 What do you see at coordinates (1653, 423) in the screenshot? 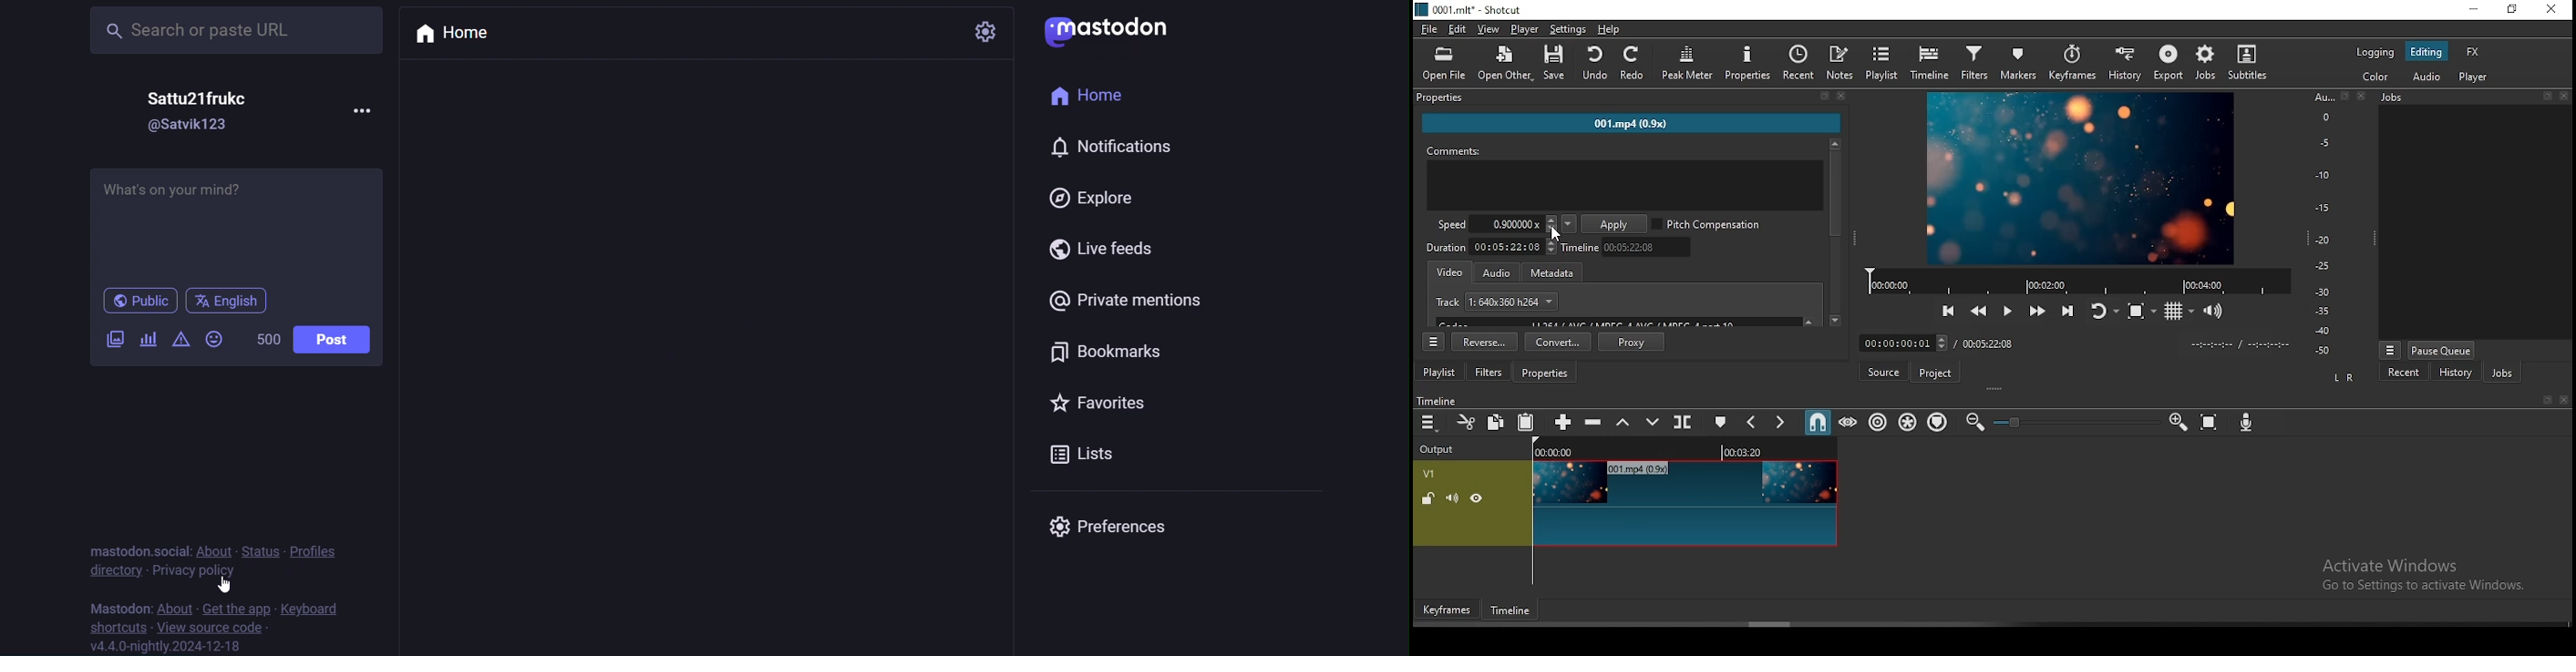
I see `overwrite` at bounding box center [1653, 423].